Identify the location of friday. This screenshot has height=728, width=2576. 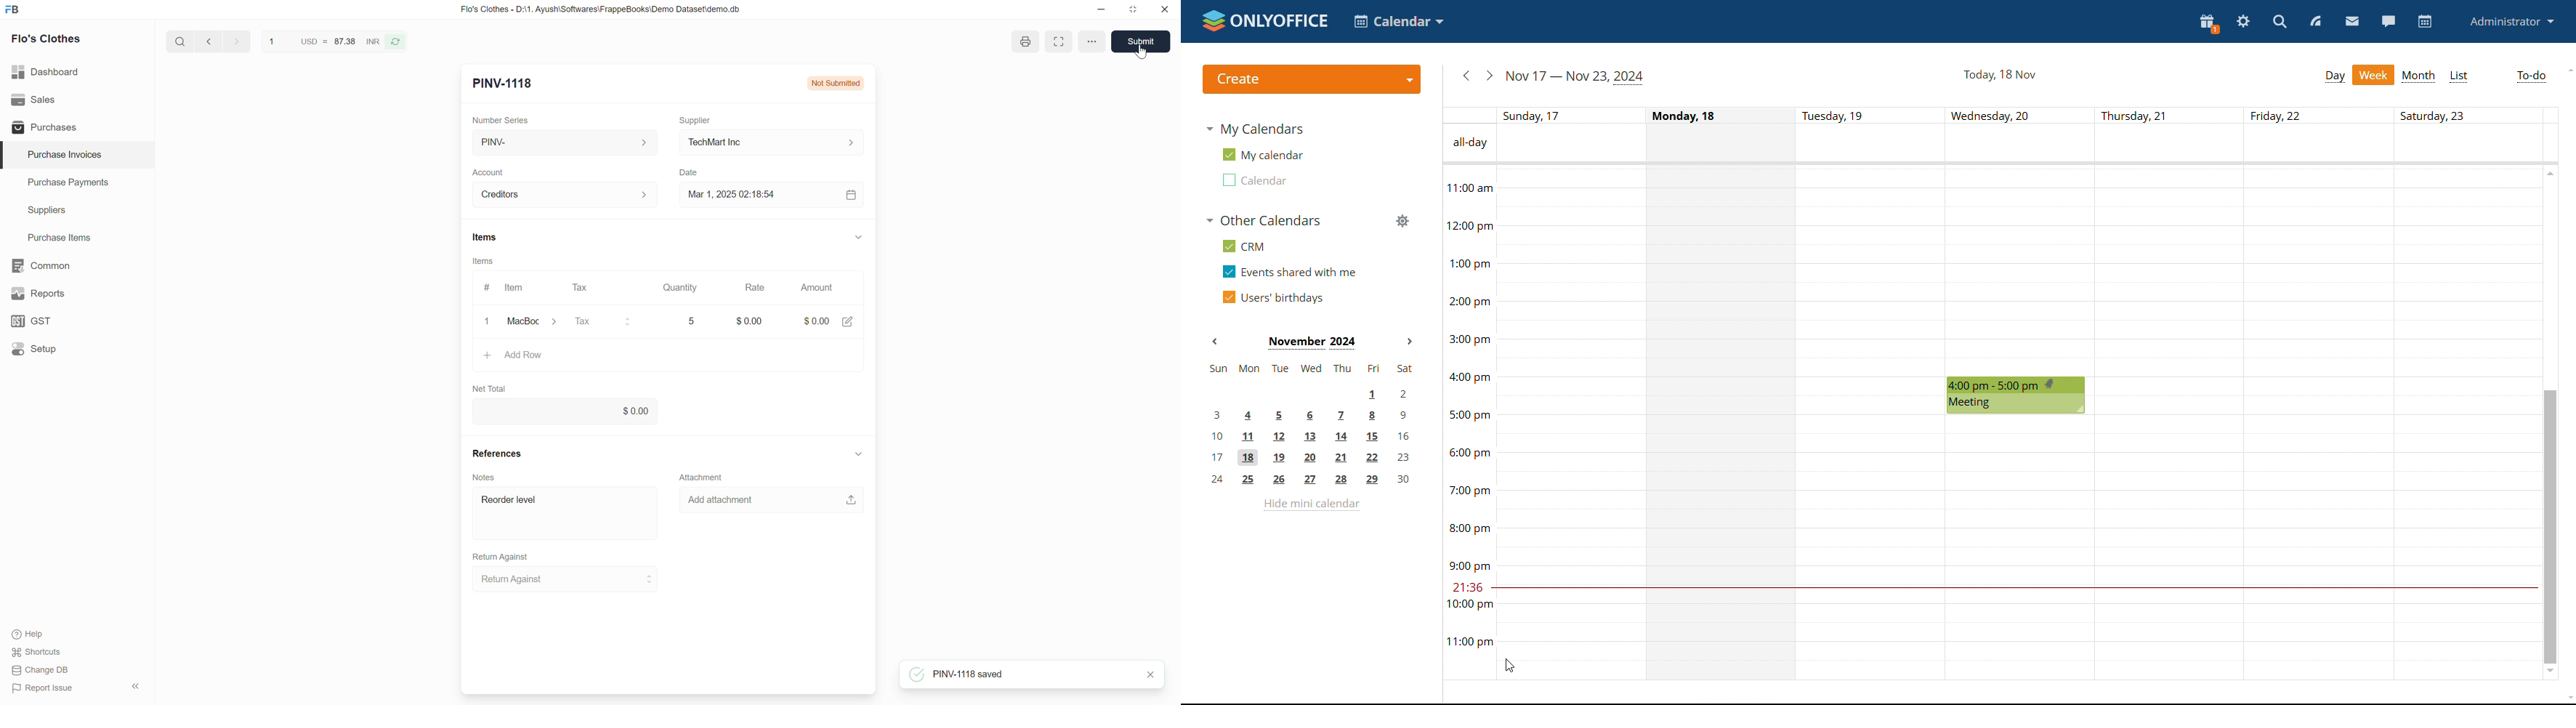
(2319, 423).